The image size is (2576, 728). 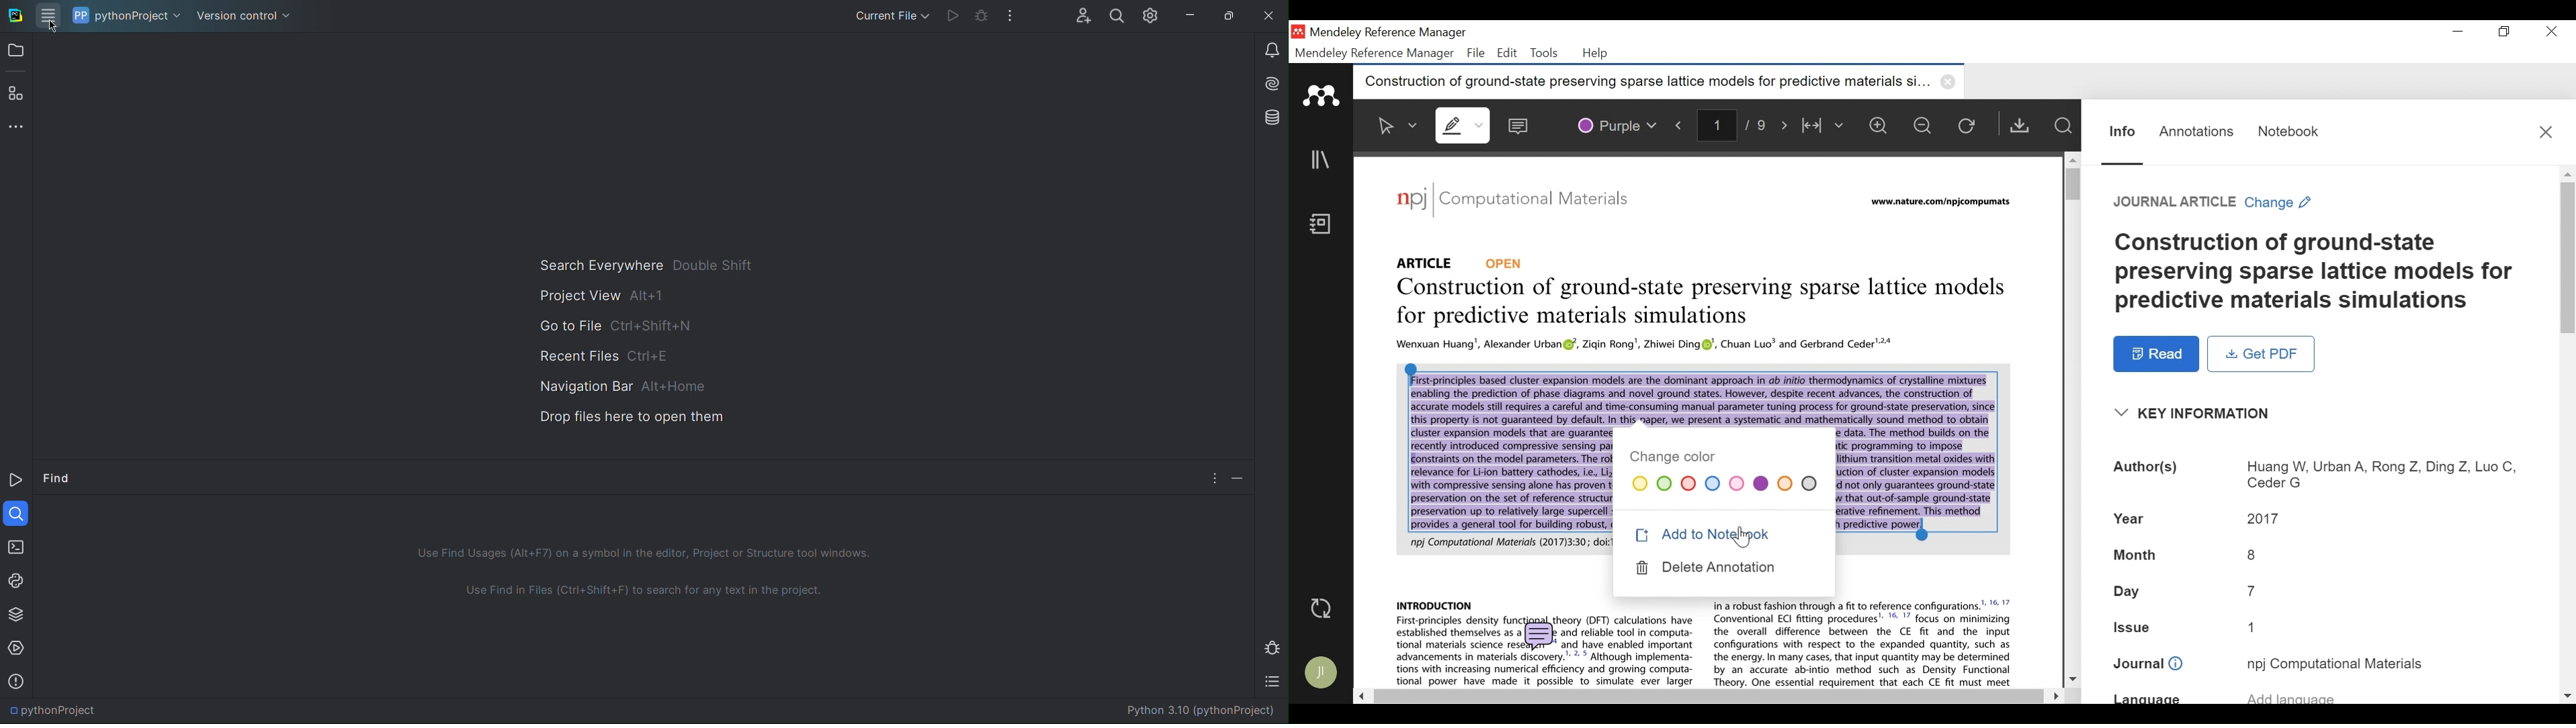 What do you see at coordinates (1637, 82) in the screenshot?
I see `Current tab` at bounding box center [1637, 82].